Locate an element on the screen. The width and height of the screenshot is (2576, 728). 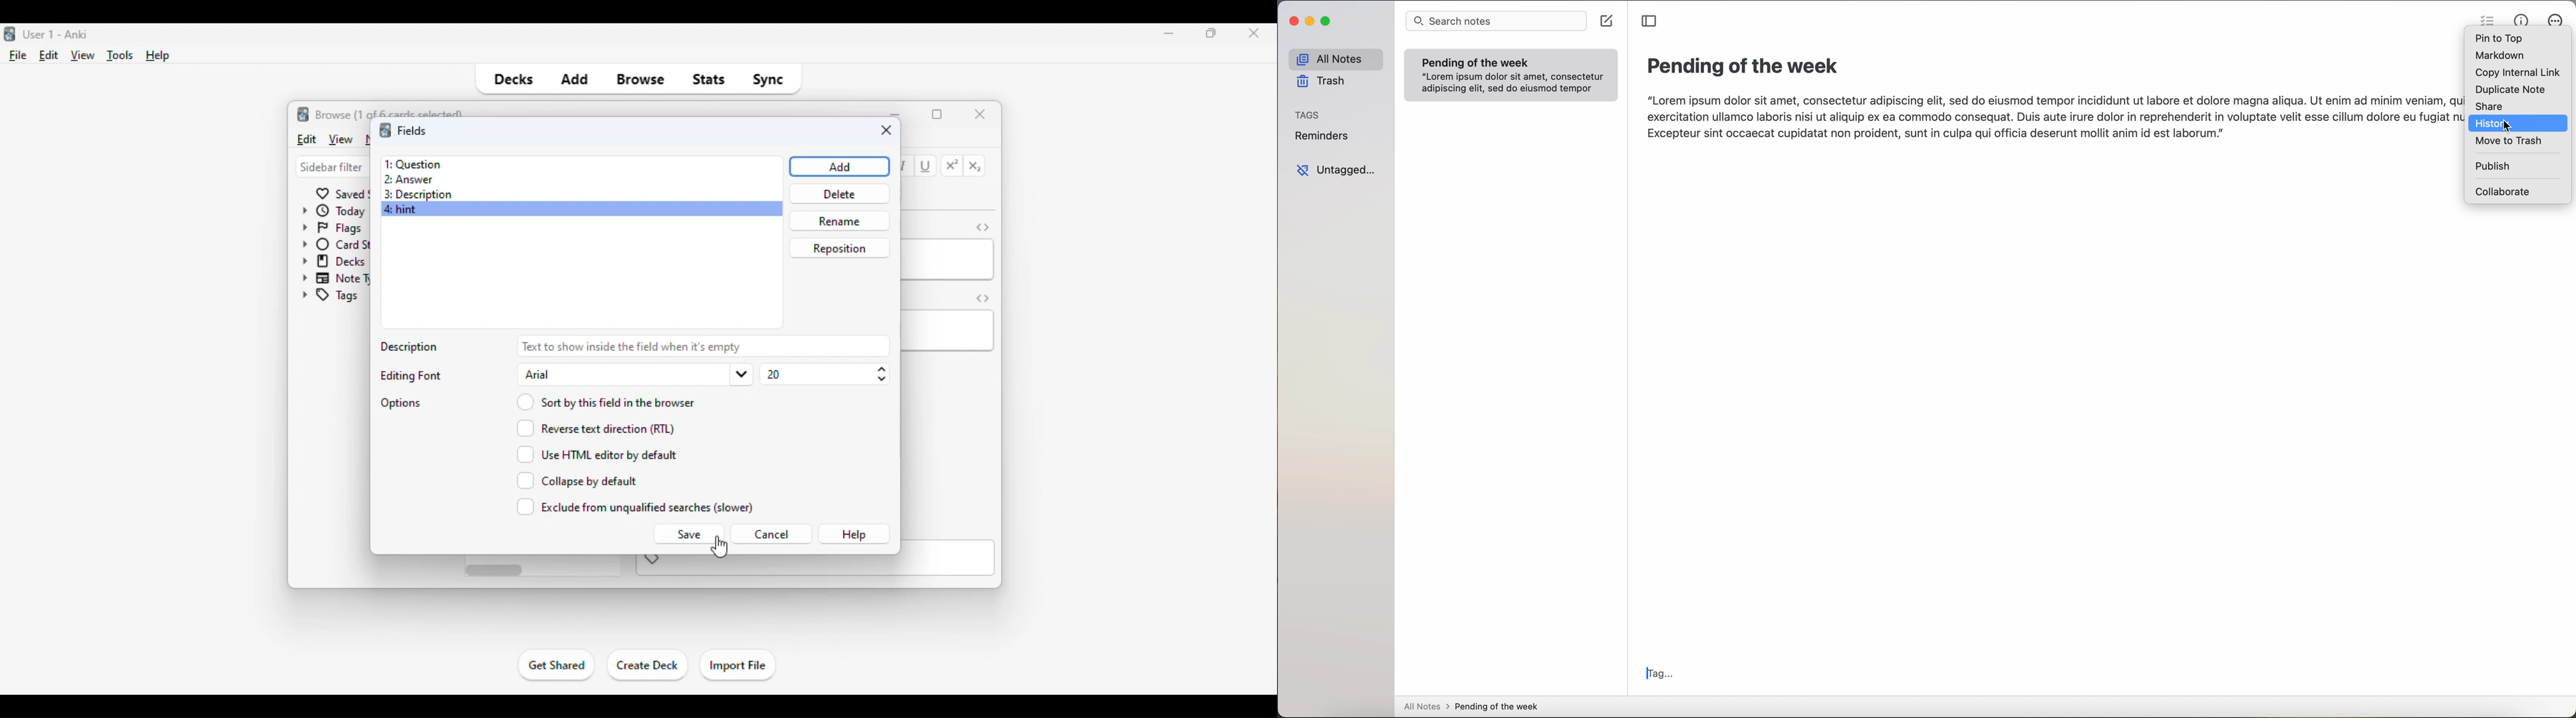
untagged is located at coordinates (1335, 170).